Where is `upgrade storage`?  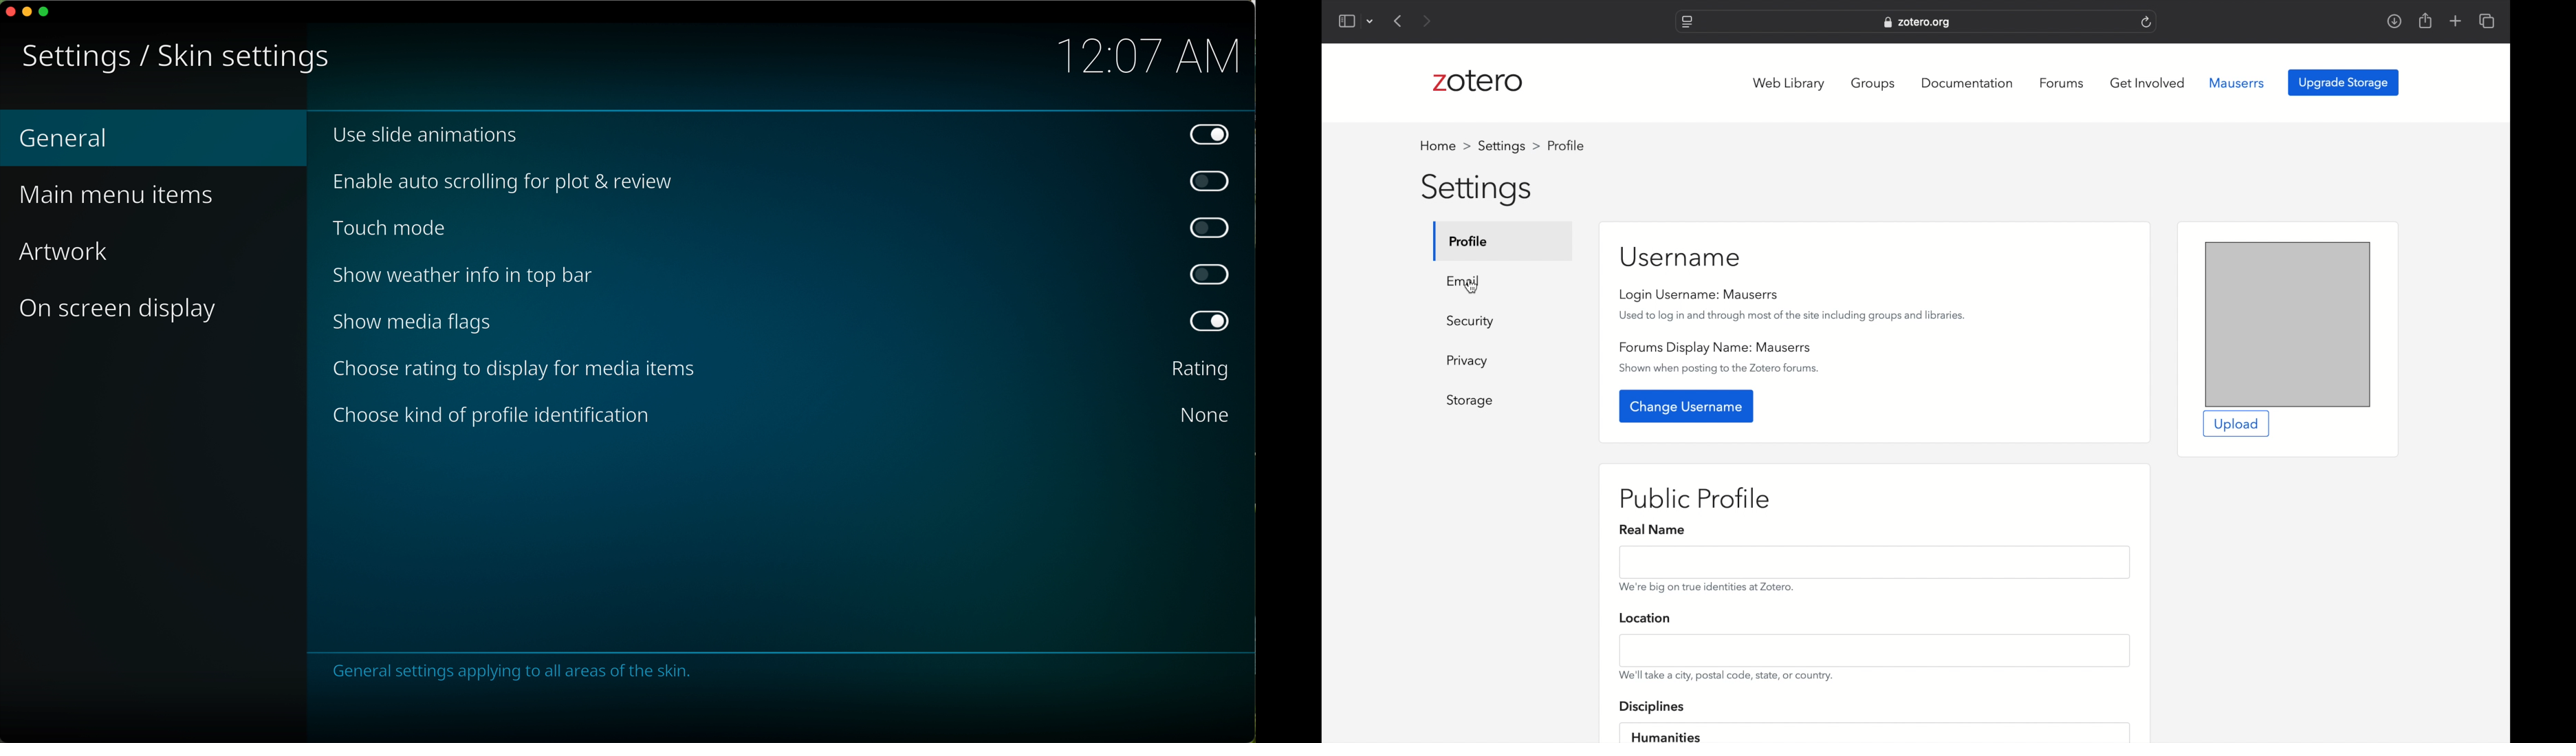
upgrade storage is located at coordinates (2344, 82).